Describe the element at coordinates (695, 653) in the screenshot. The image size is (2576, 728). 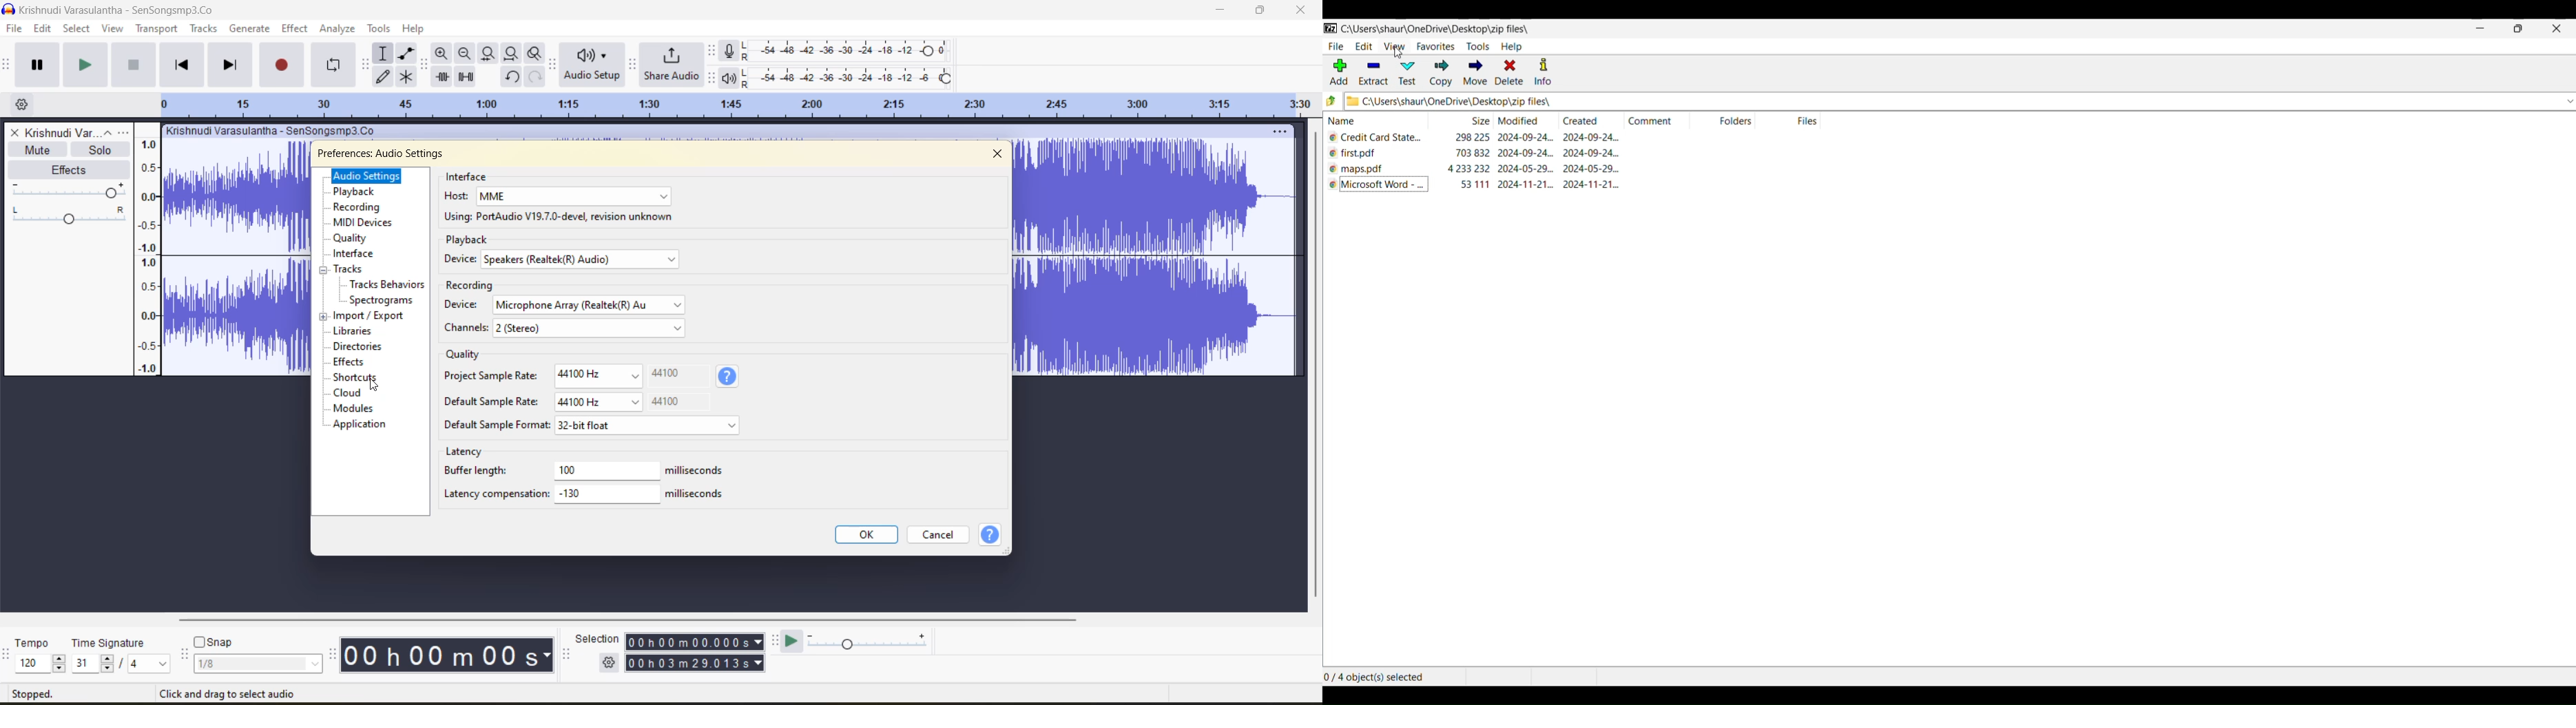
I see `track play time` at that location.